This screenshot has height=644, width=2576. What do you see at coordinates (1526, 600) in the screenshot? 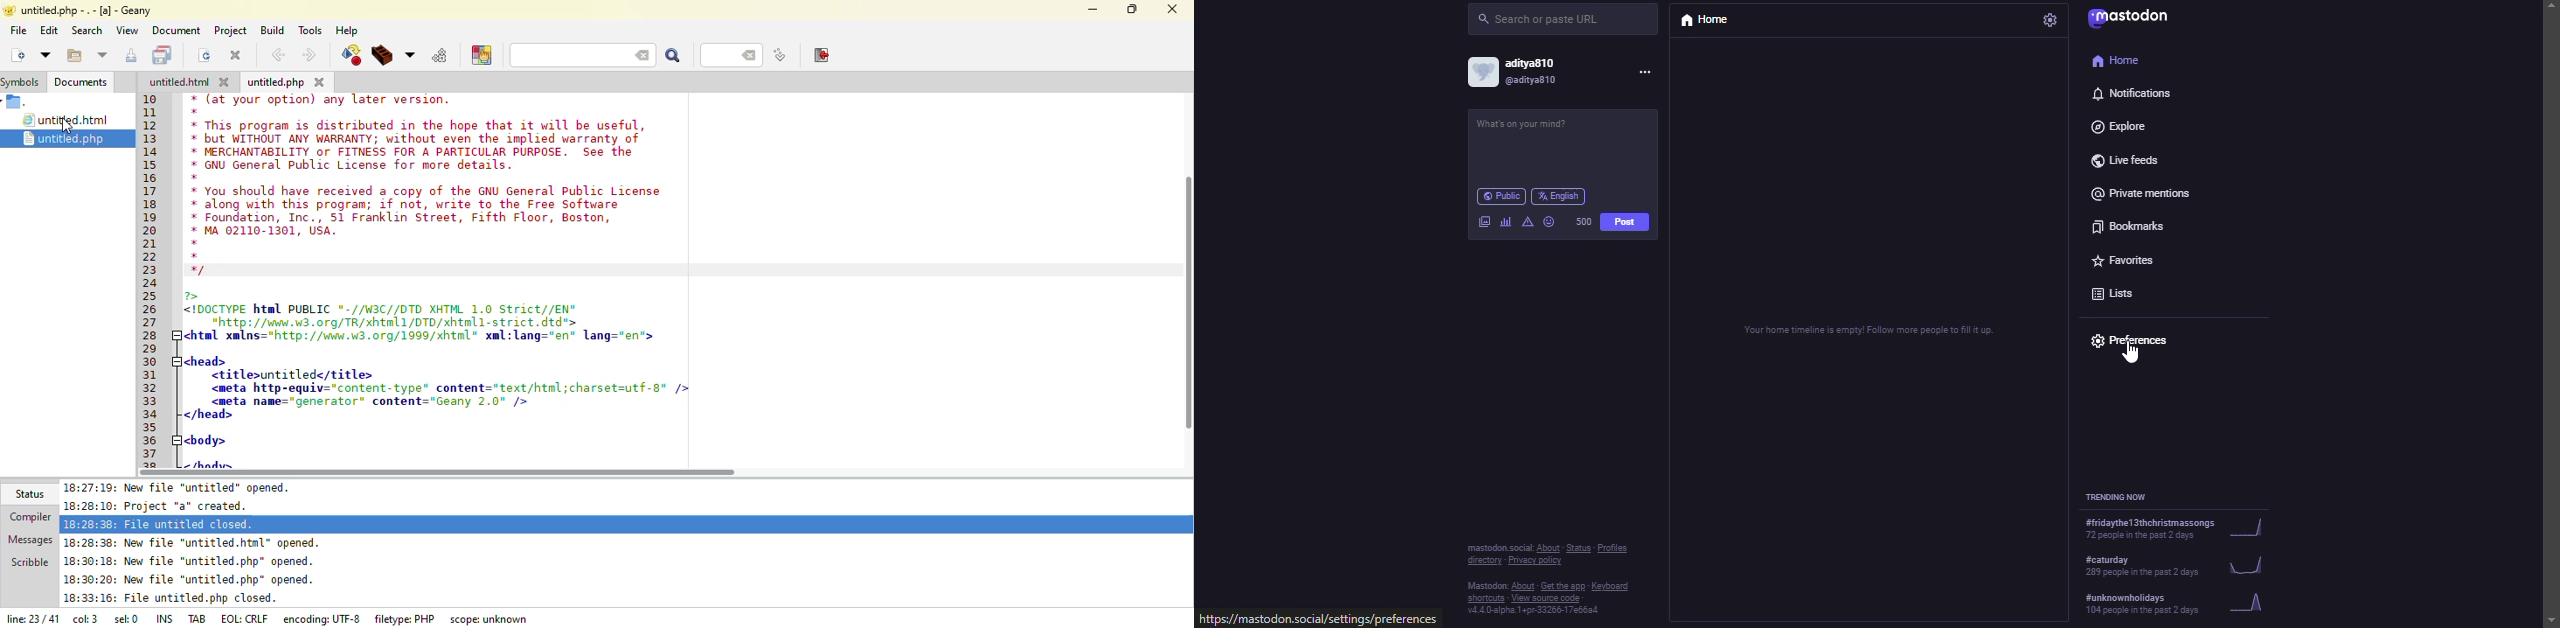
I see `shortcuts • View source code` at bounding box center [1526, 600].